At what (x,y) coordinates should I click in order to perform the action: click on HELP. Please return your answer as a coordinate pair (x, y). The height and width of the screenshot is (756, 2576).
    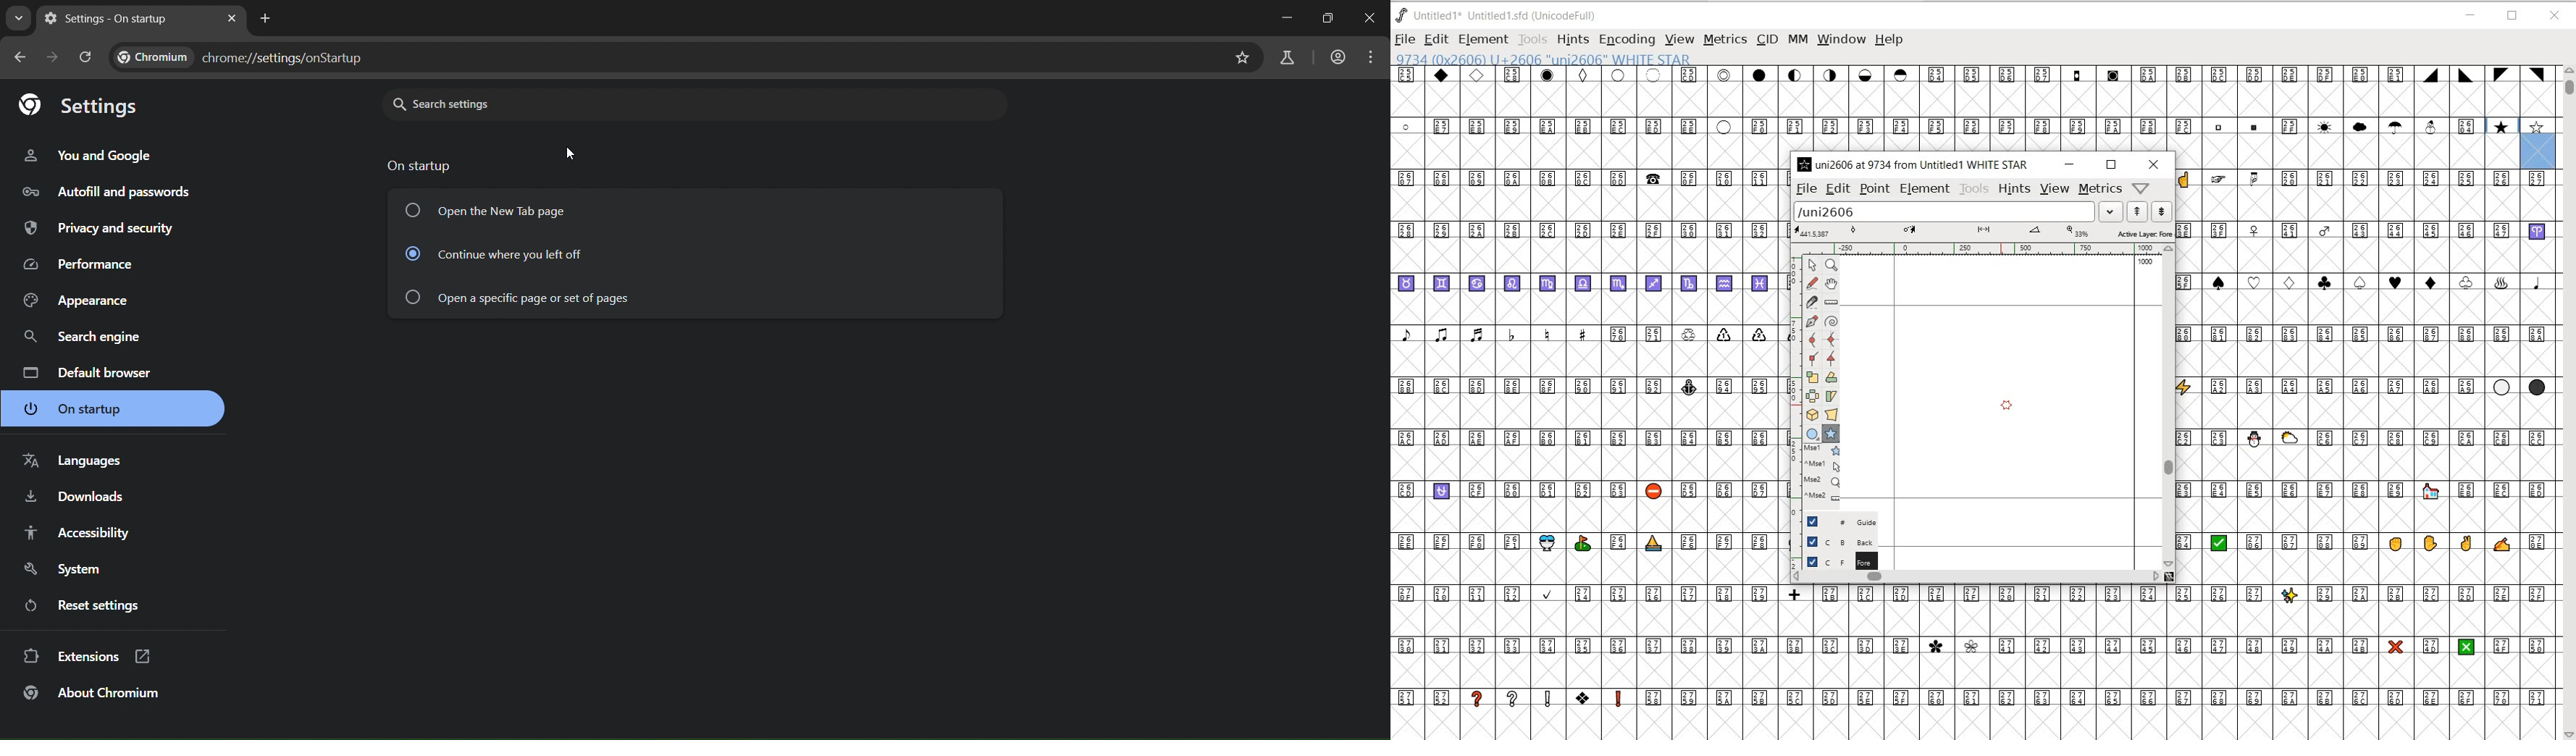
    Looking at the image, I should click on (1891, 40).